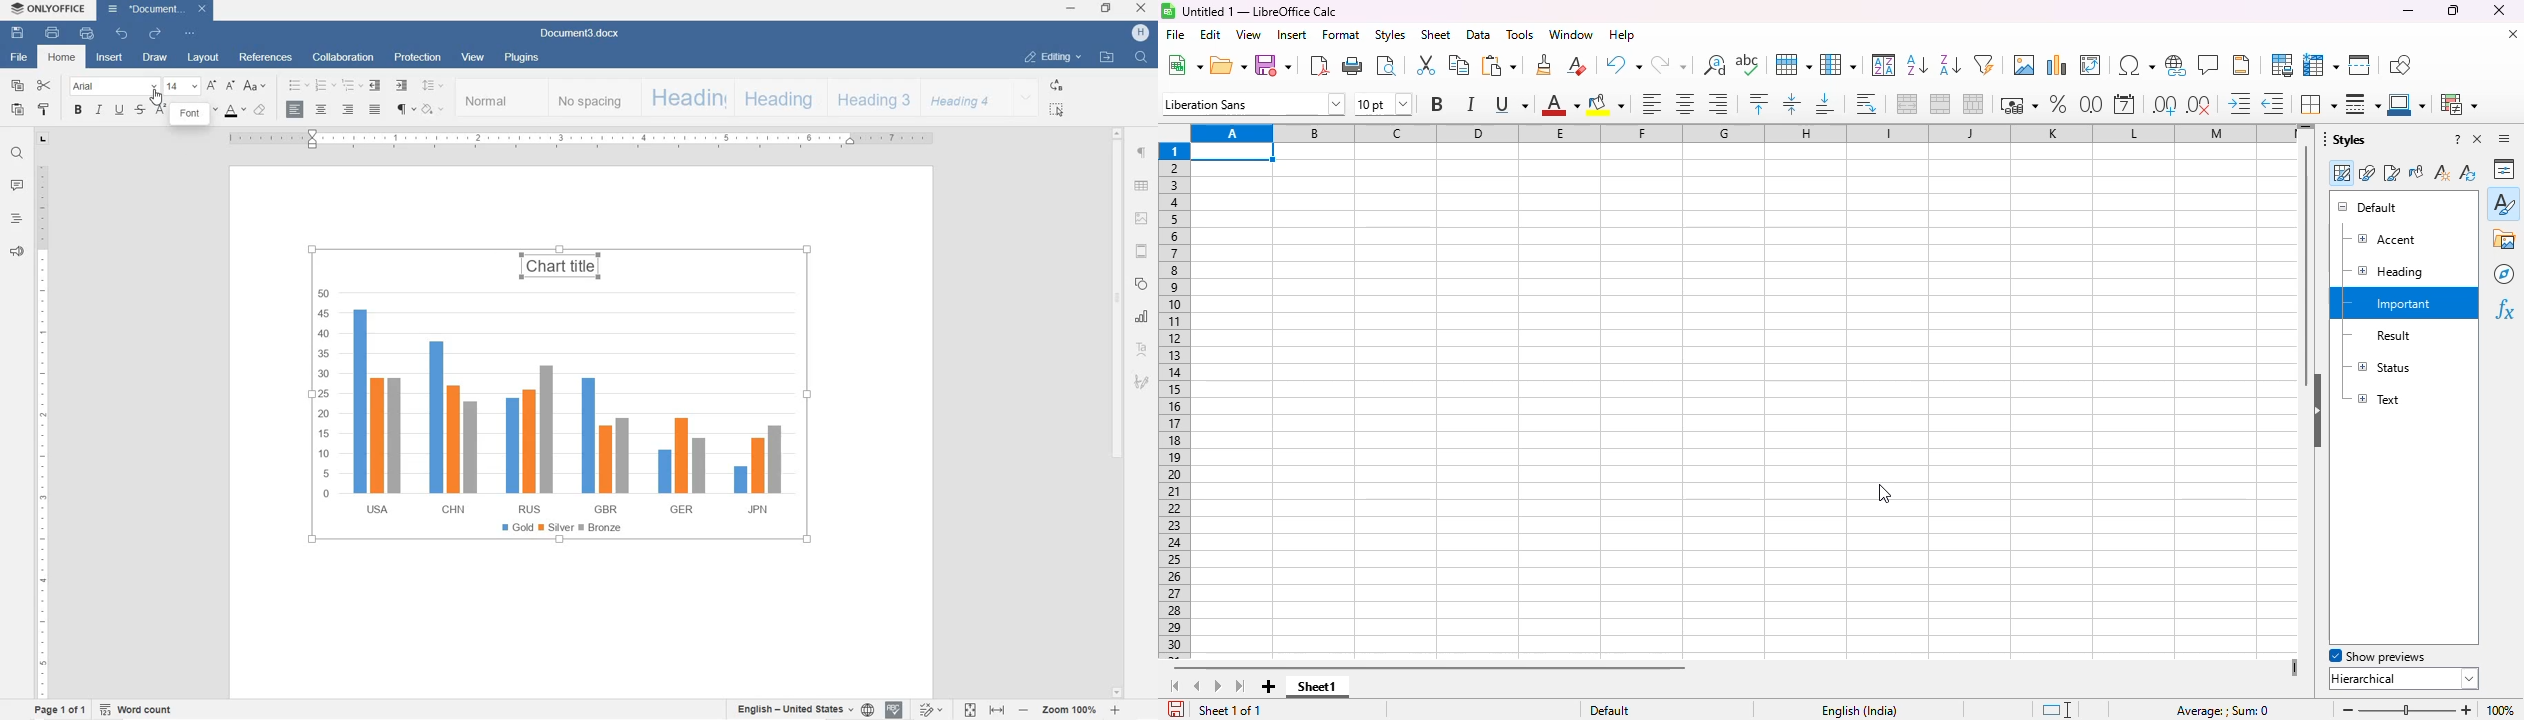 The width and height of the screenshot is (2548, 728). Describe the element at coordinates (78, 110) in the screenshot. I see `BOLD` at that location.